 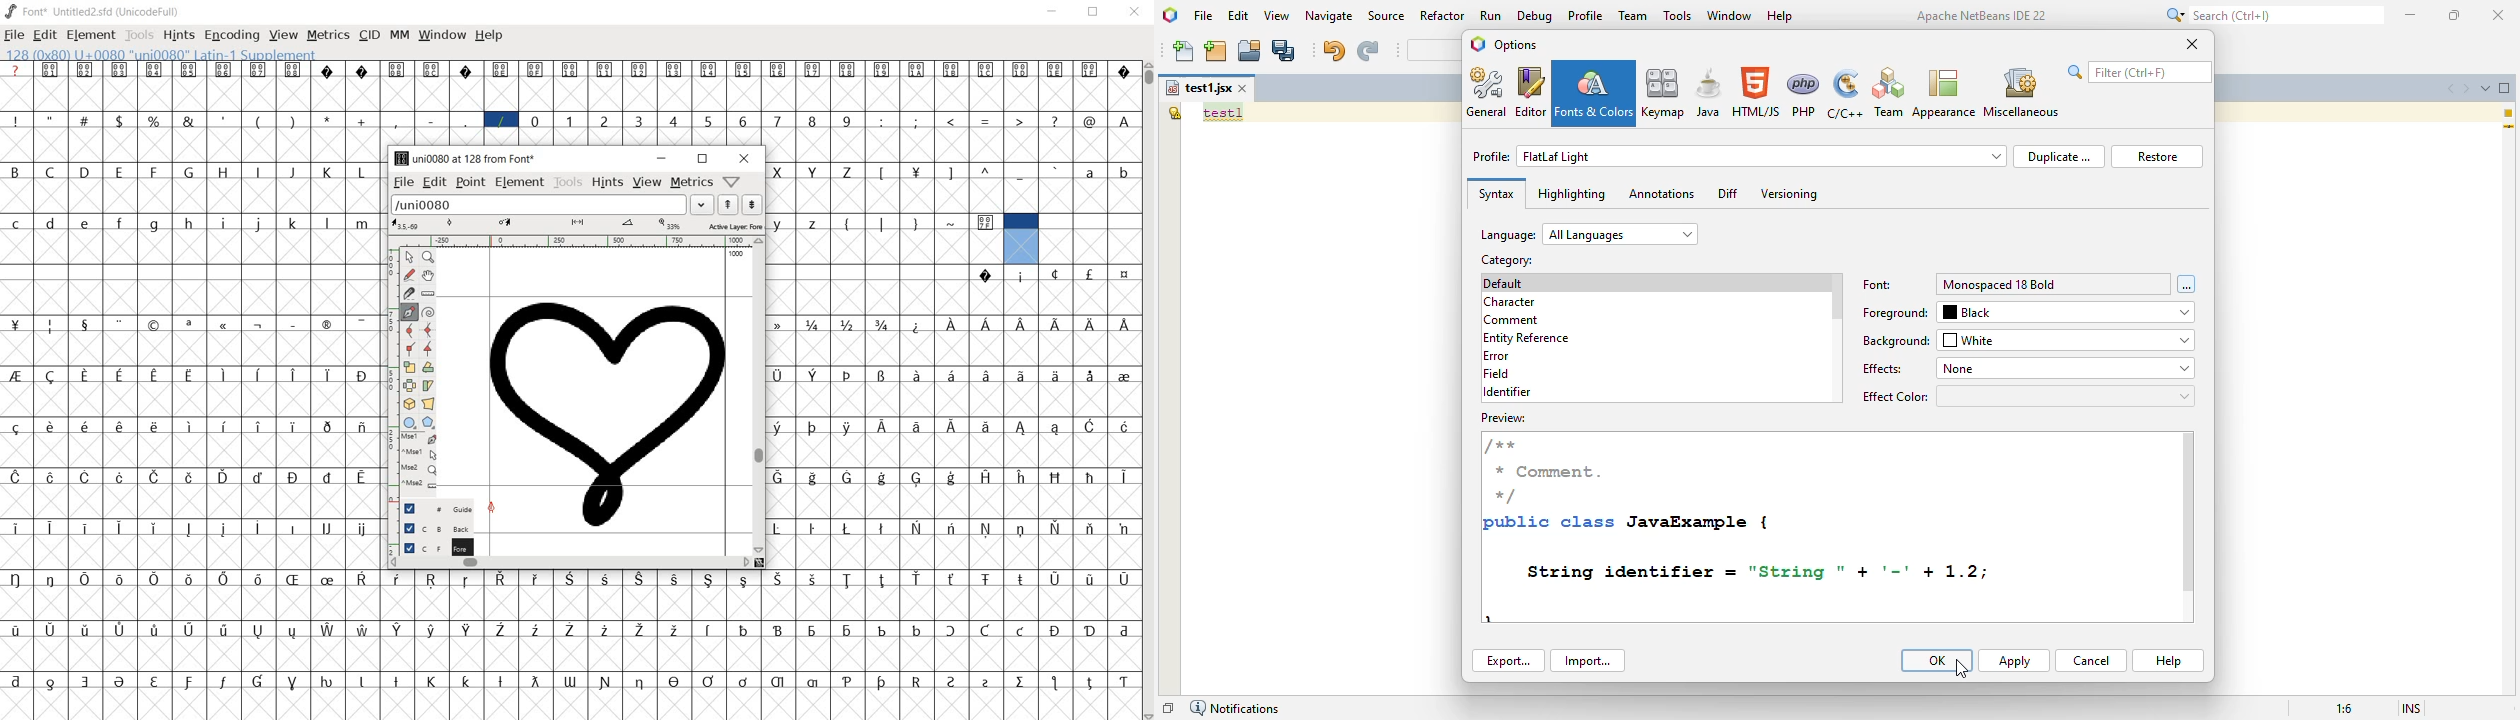 I want to click on close, so click(x=2192, y=44).